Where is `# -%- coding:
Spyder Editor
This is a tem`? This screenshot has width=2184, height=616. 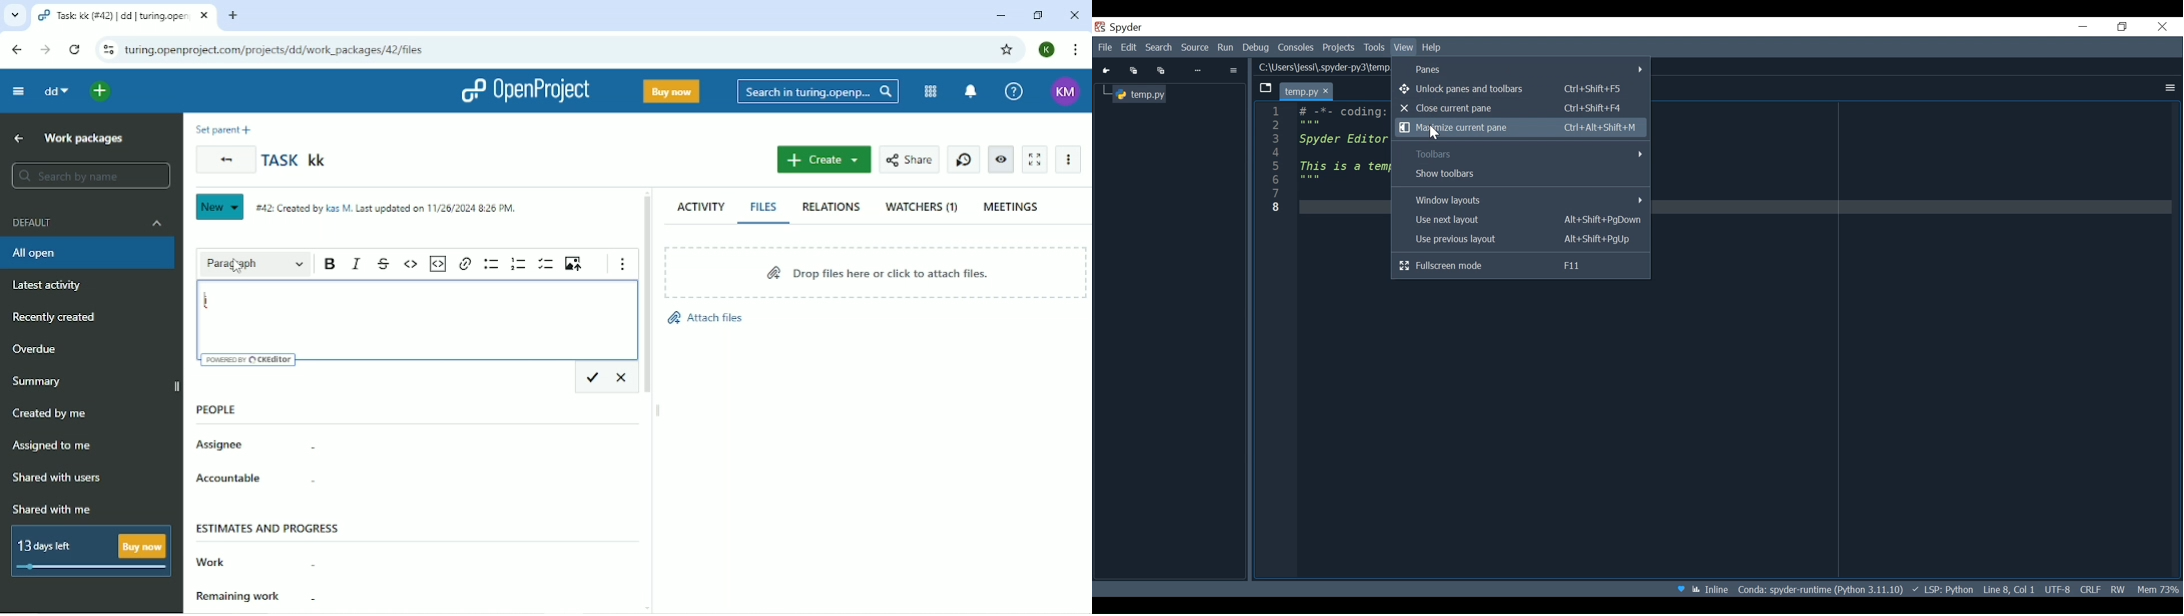 # -%- coding:
Spyder Editor
This is a tem is located at coordinates (1327, 152).